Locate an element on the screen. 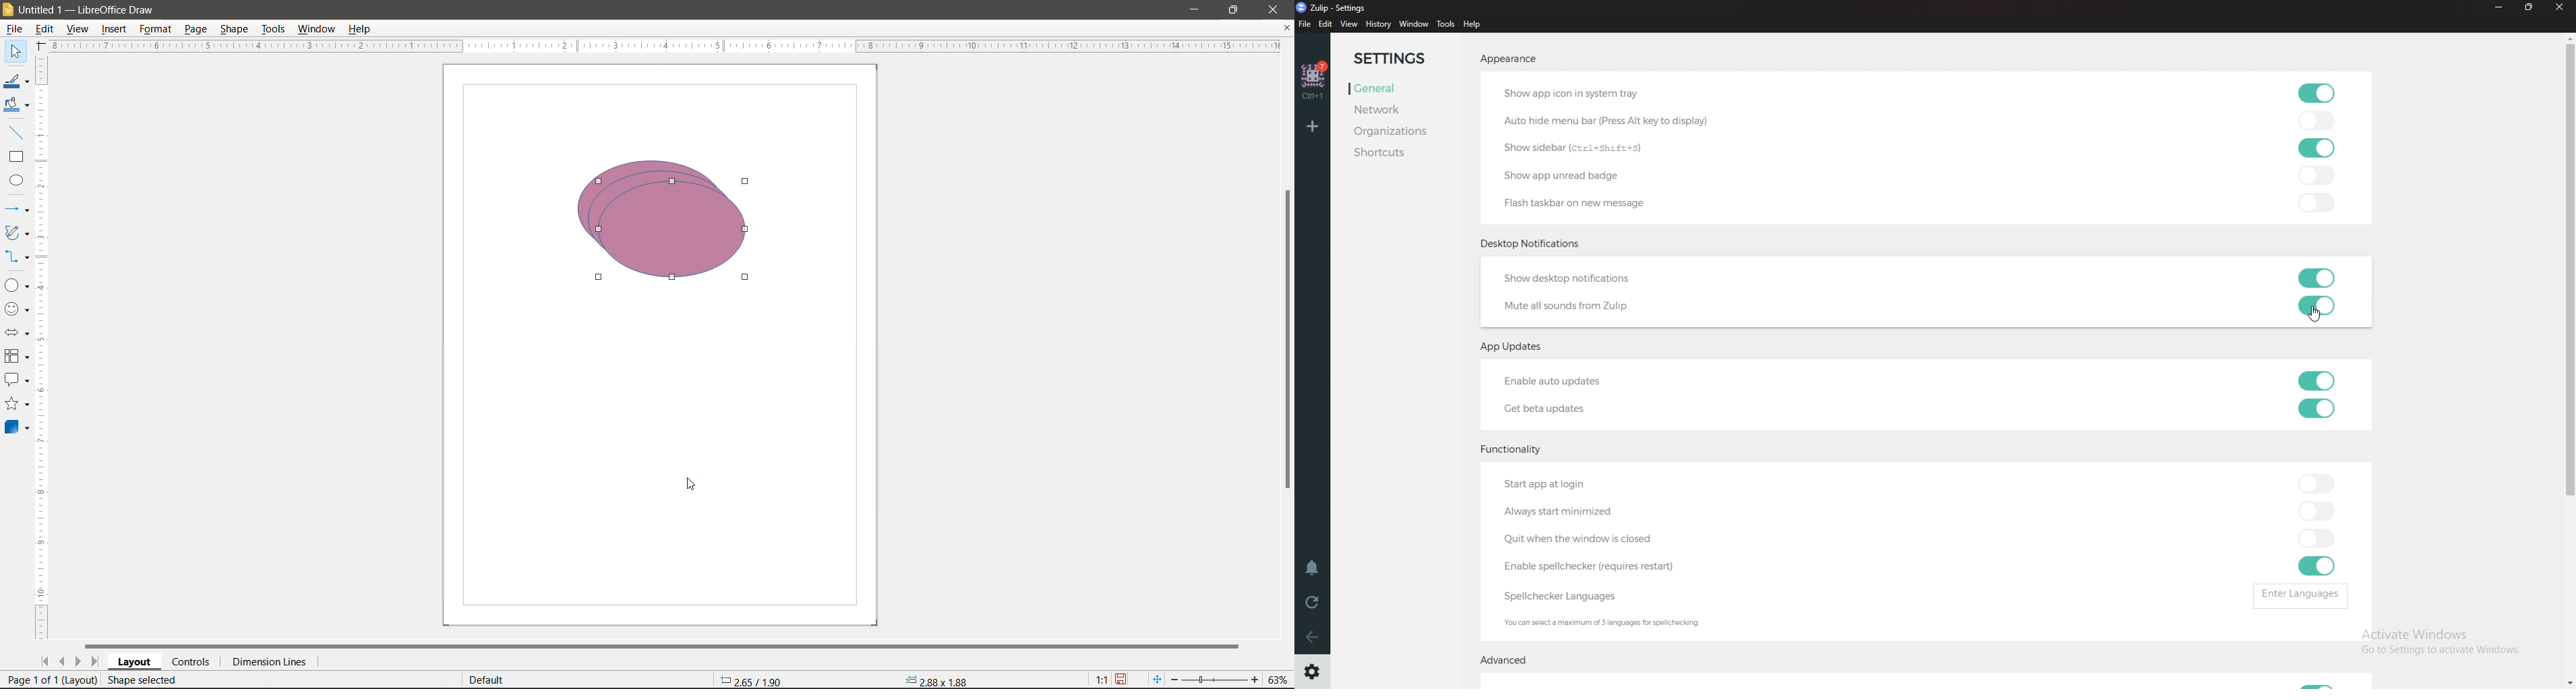  Spell checker languages is located at coordinates (1557, 596).